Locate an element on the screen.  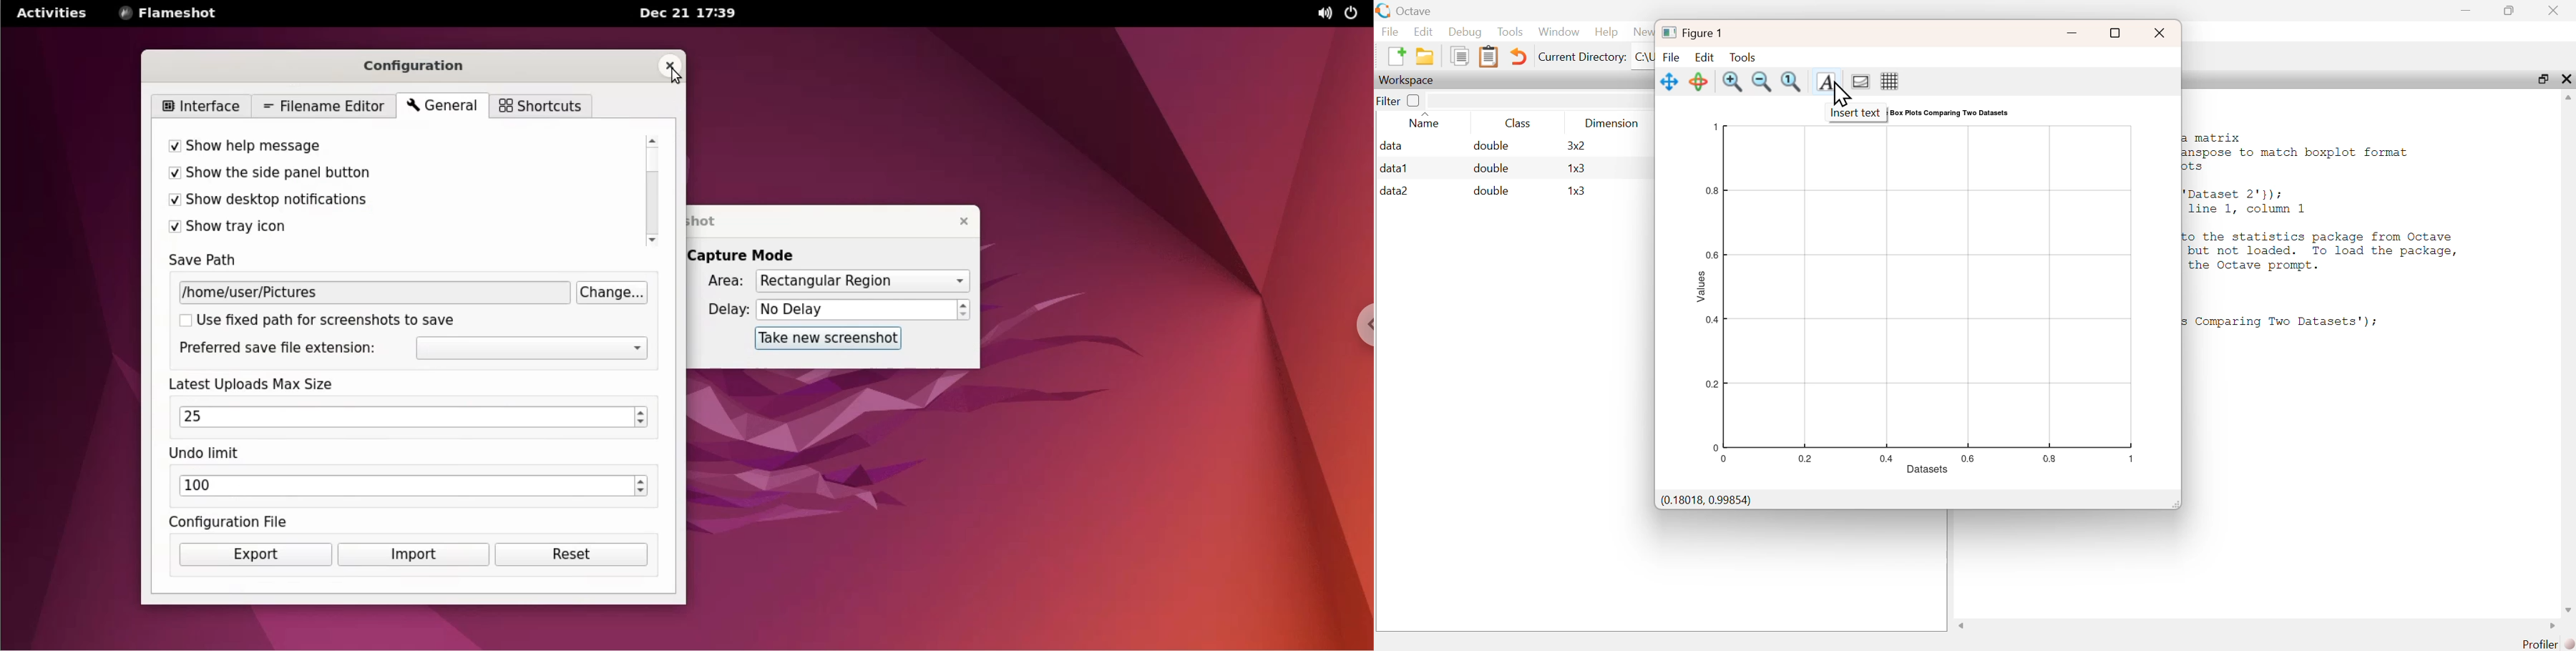
Gradient is located at coordinates (1860, 81).